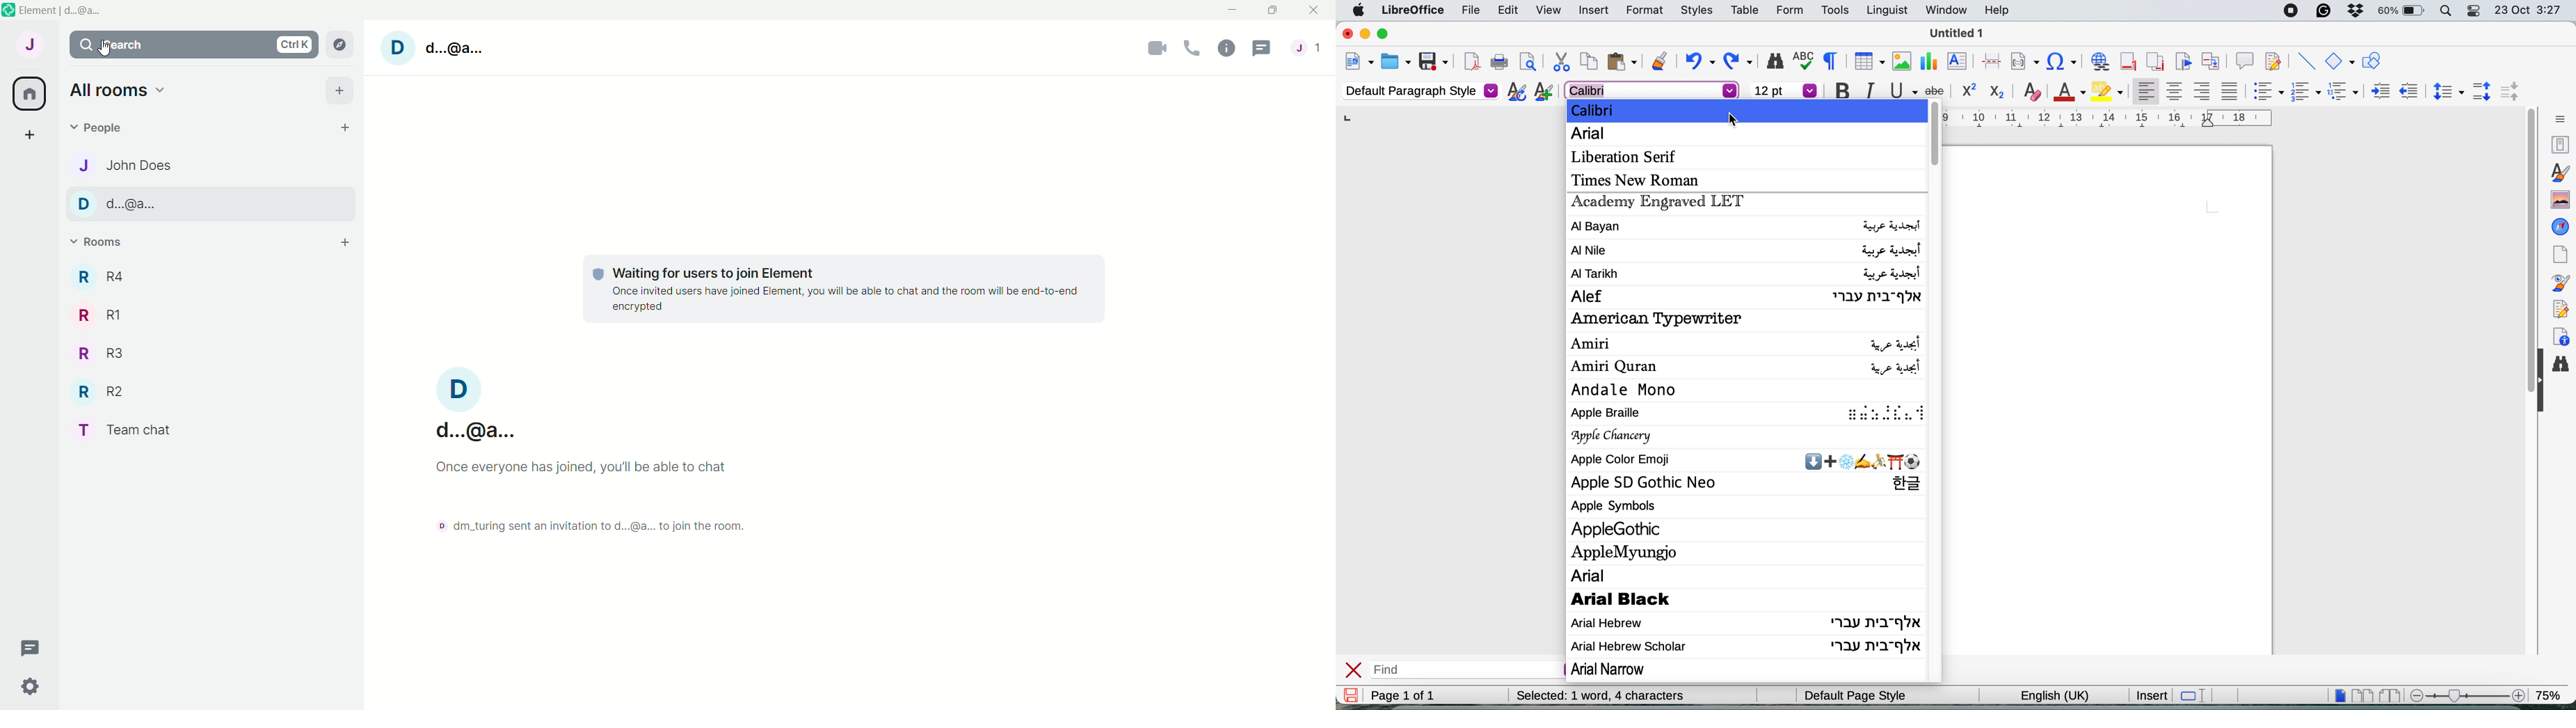 The height and width of the screenshot is (728, 2576). I want to click on find, so click(1412, 670).